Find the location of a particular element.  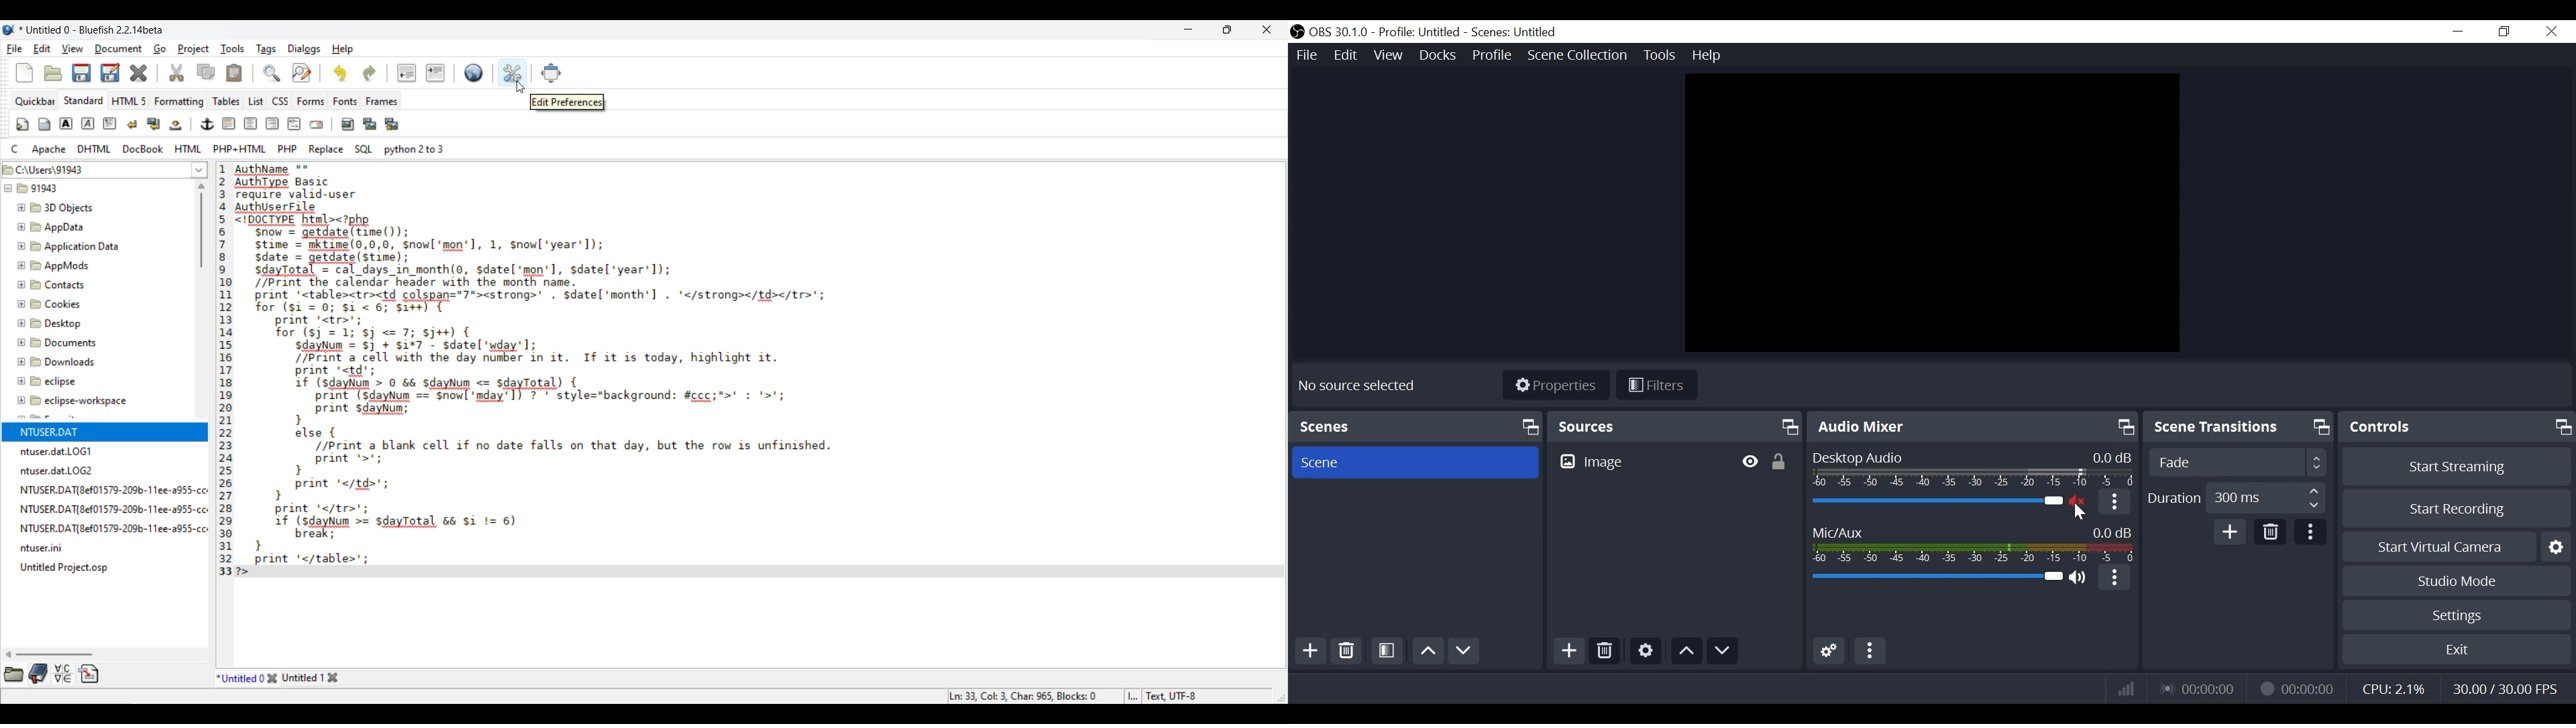

(un)mute is located at coordinates (2080, 579).